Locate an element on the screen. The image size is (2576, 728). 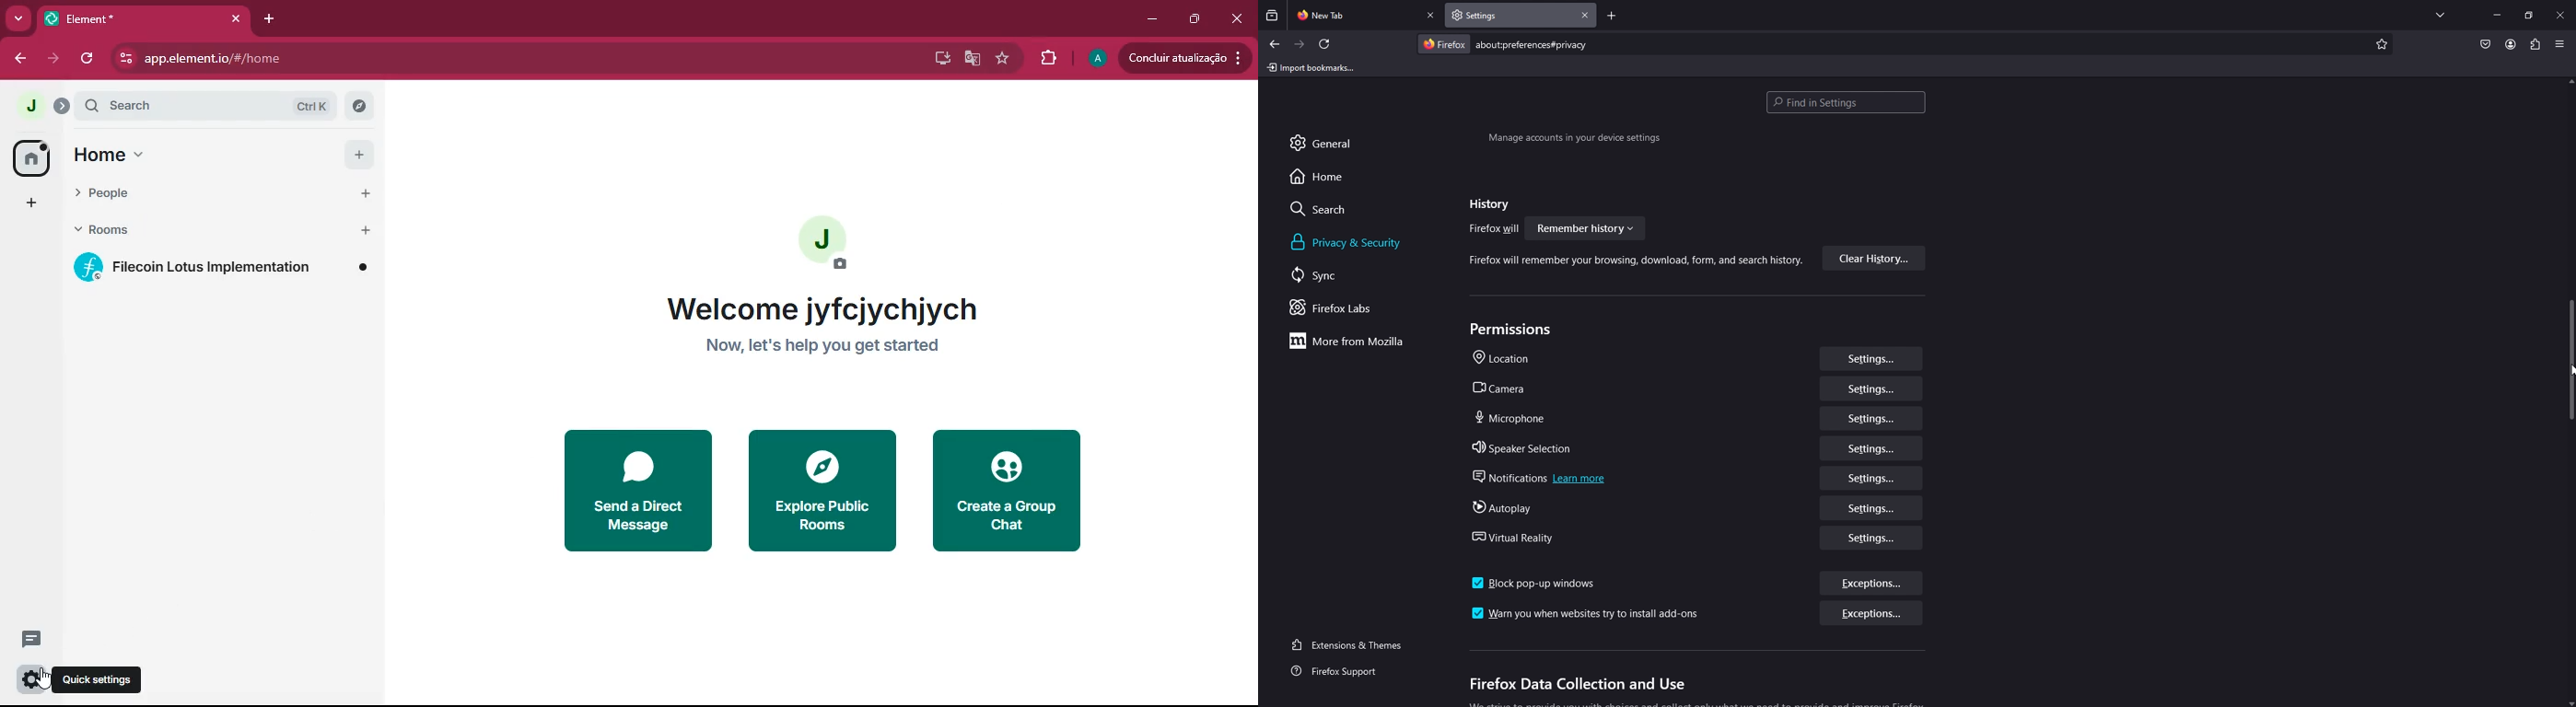
exceptions is located at coordinates (1869, 615).